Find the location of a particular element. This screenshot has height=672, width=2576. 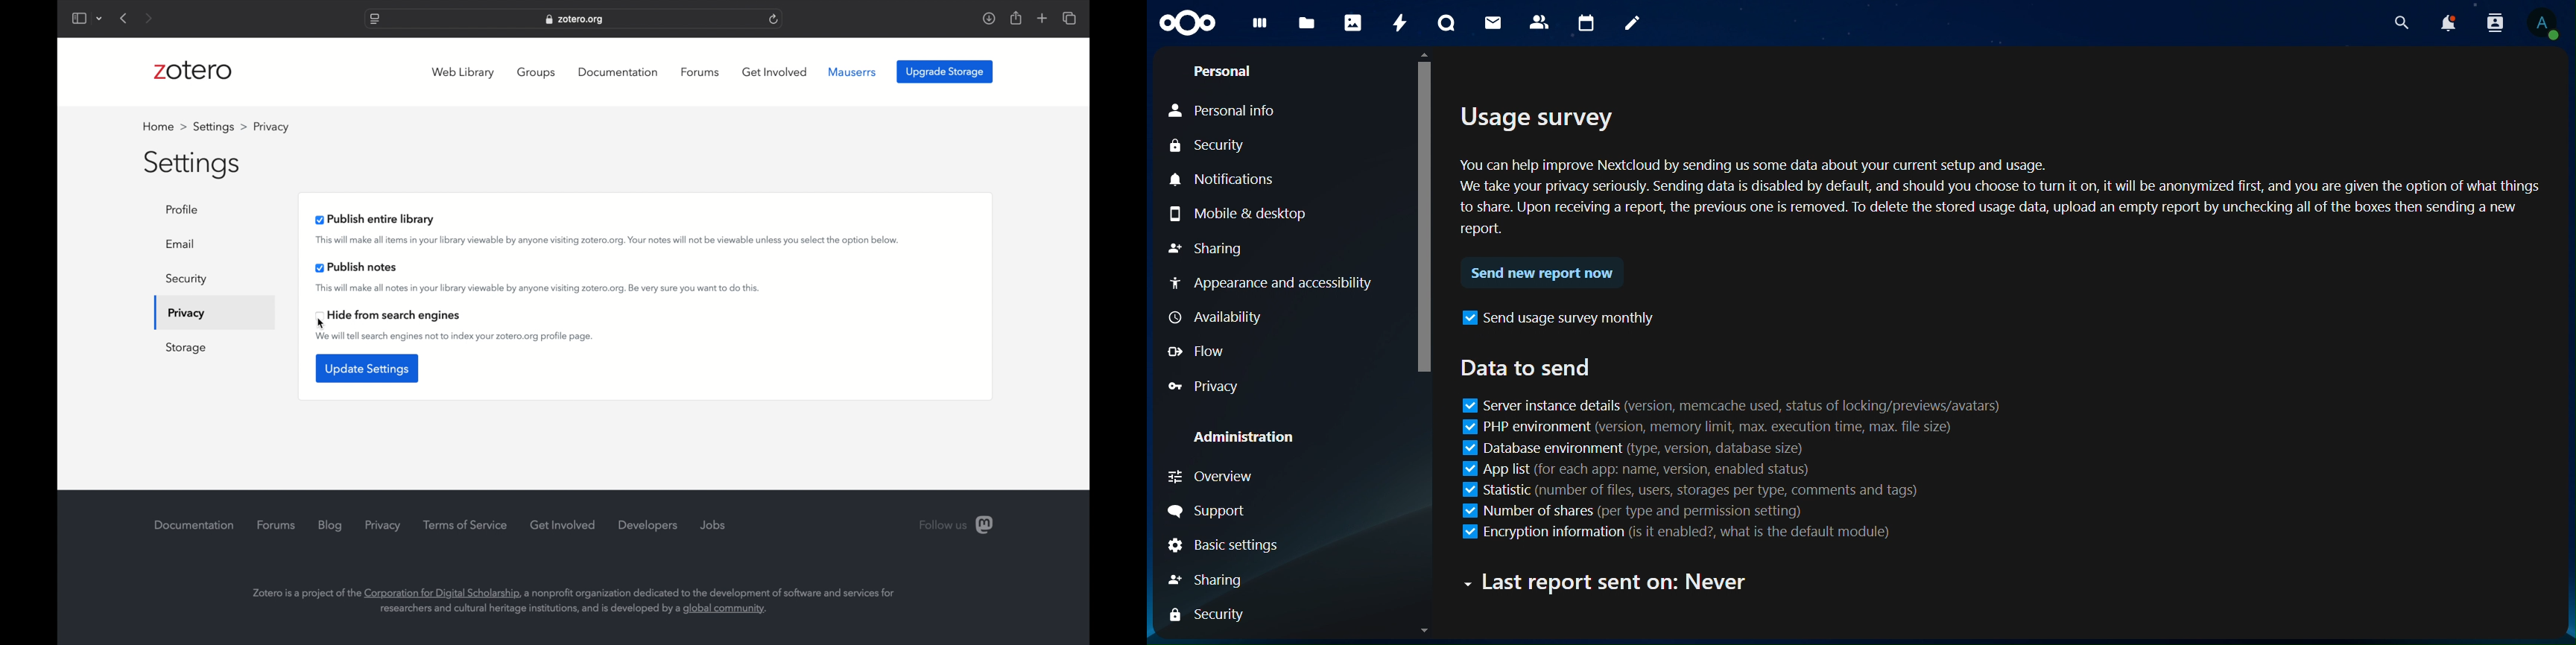

send new report now is located at coordinates (1541, 275).